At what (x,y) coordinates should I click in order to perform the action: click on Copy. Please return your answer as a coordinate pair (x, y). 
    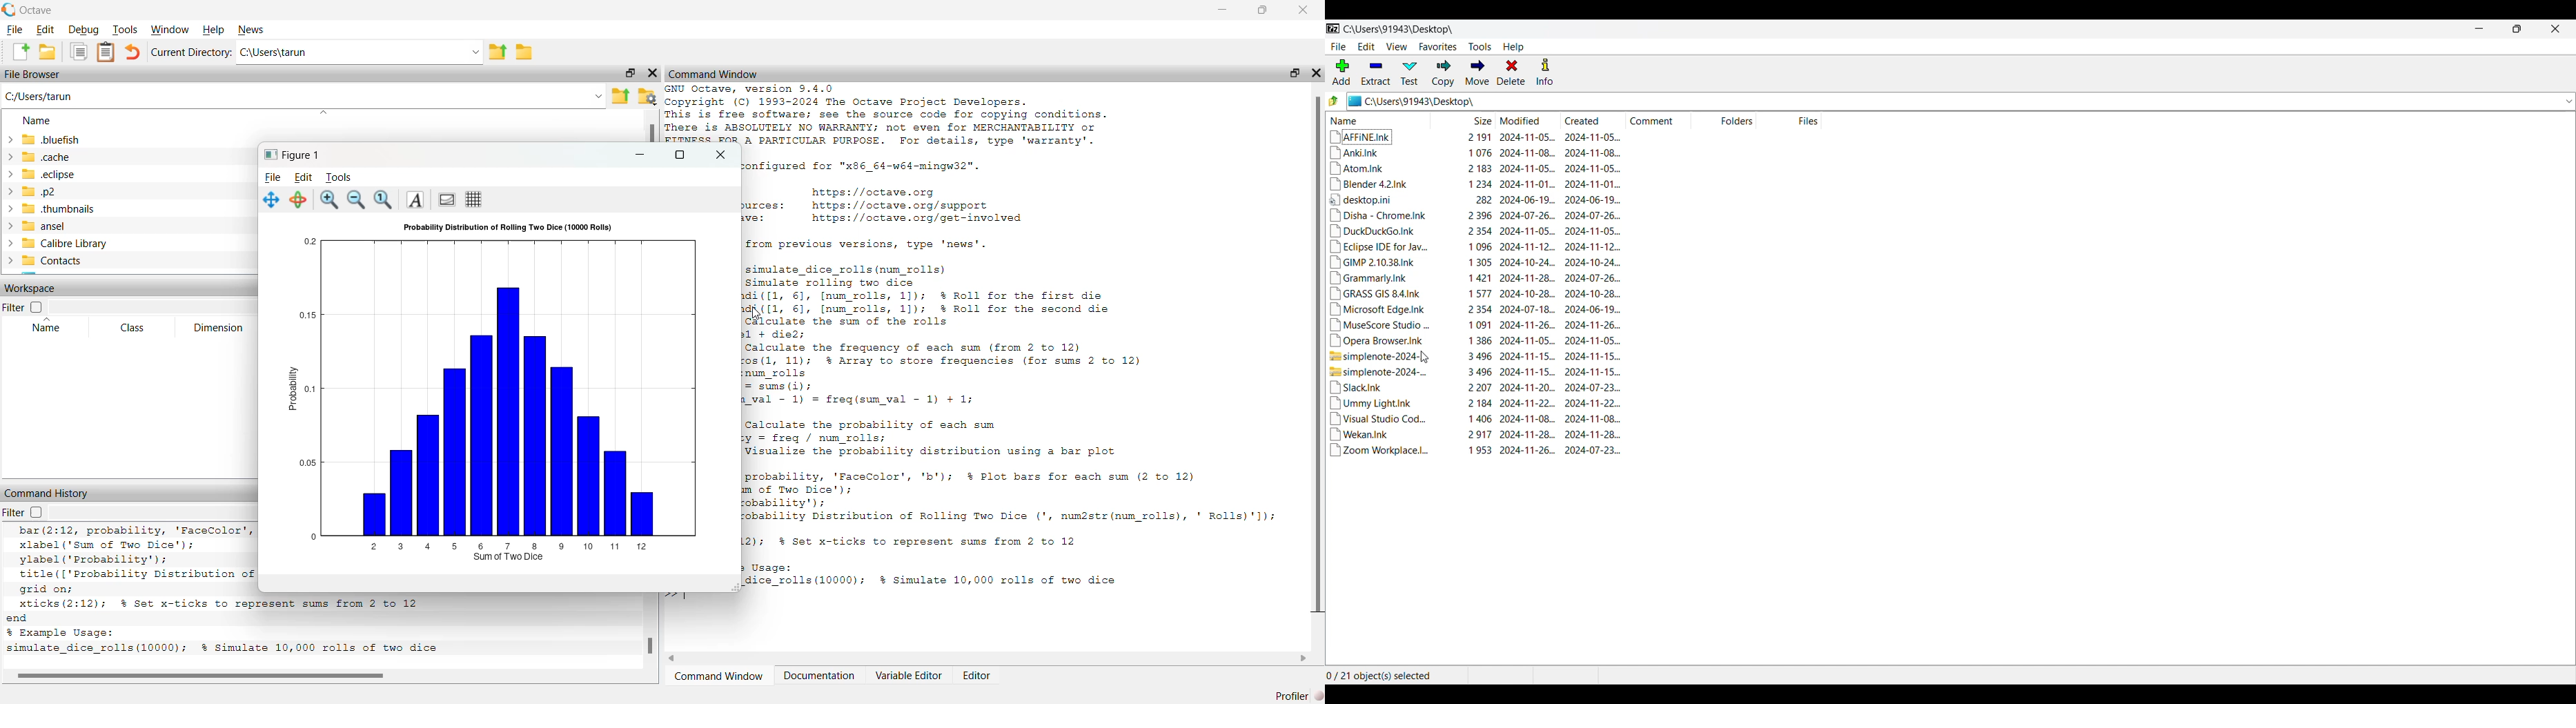
    Looking at the image, I should click on (1443, 73).